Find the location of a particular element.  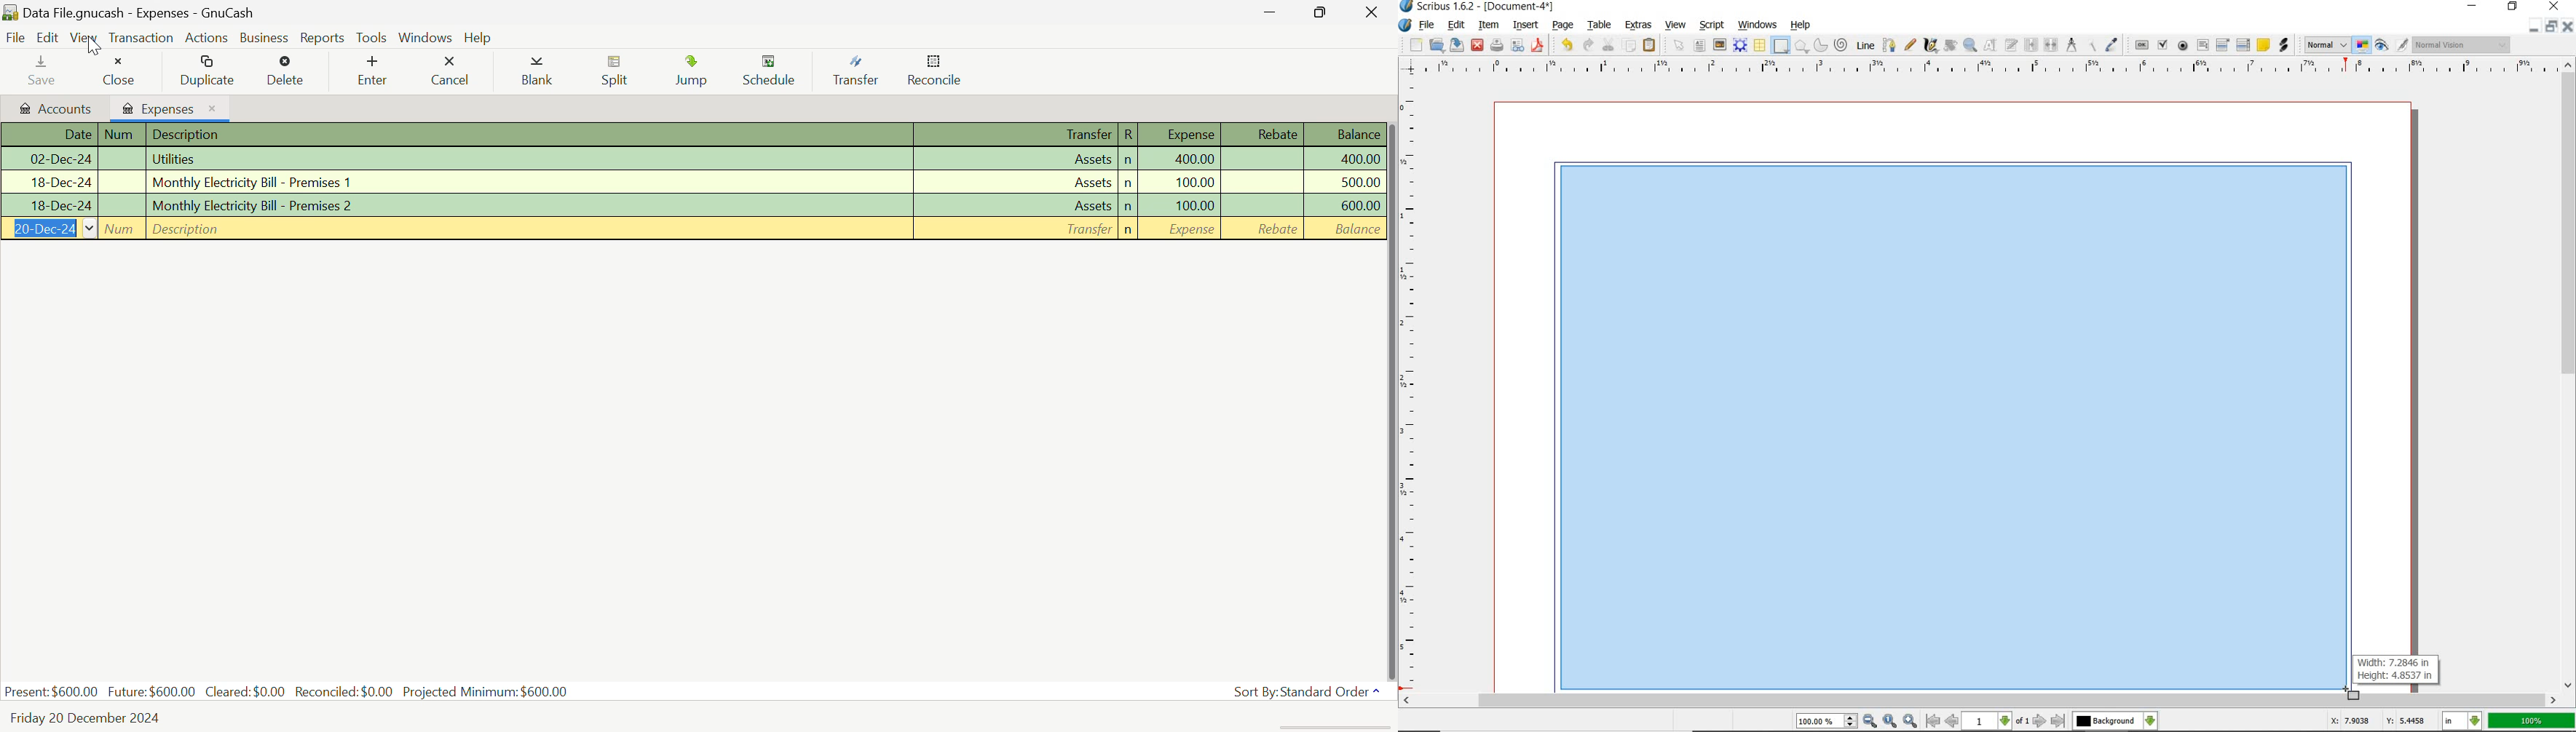

link annotation is located at coordinates (2283, 46).